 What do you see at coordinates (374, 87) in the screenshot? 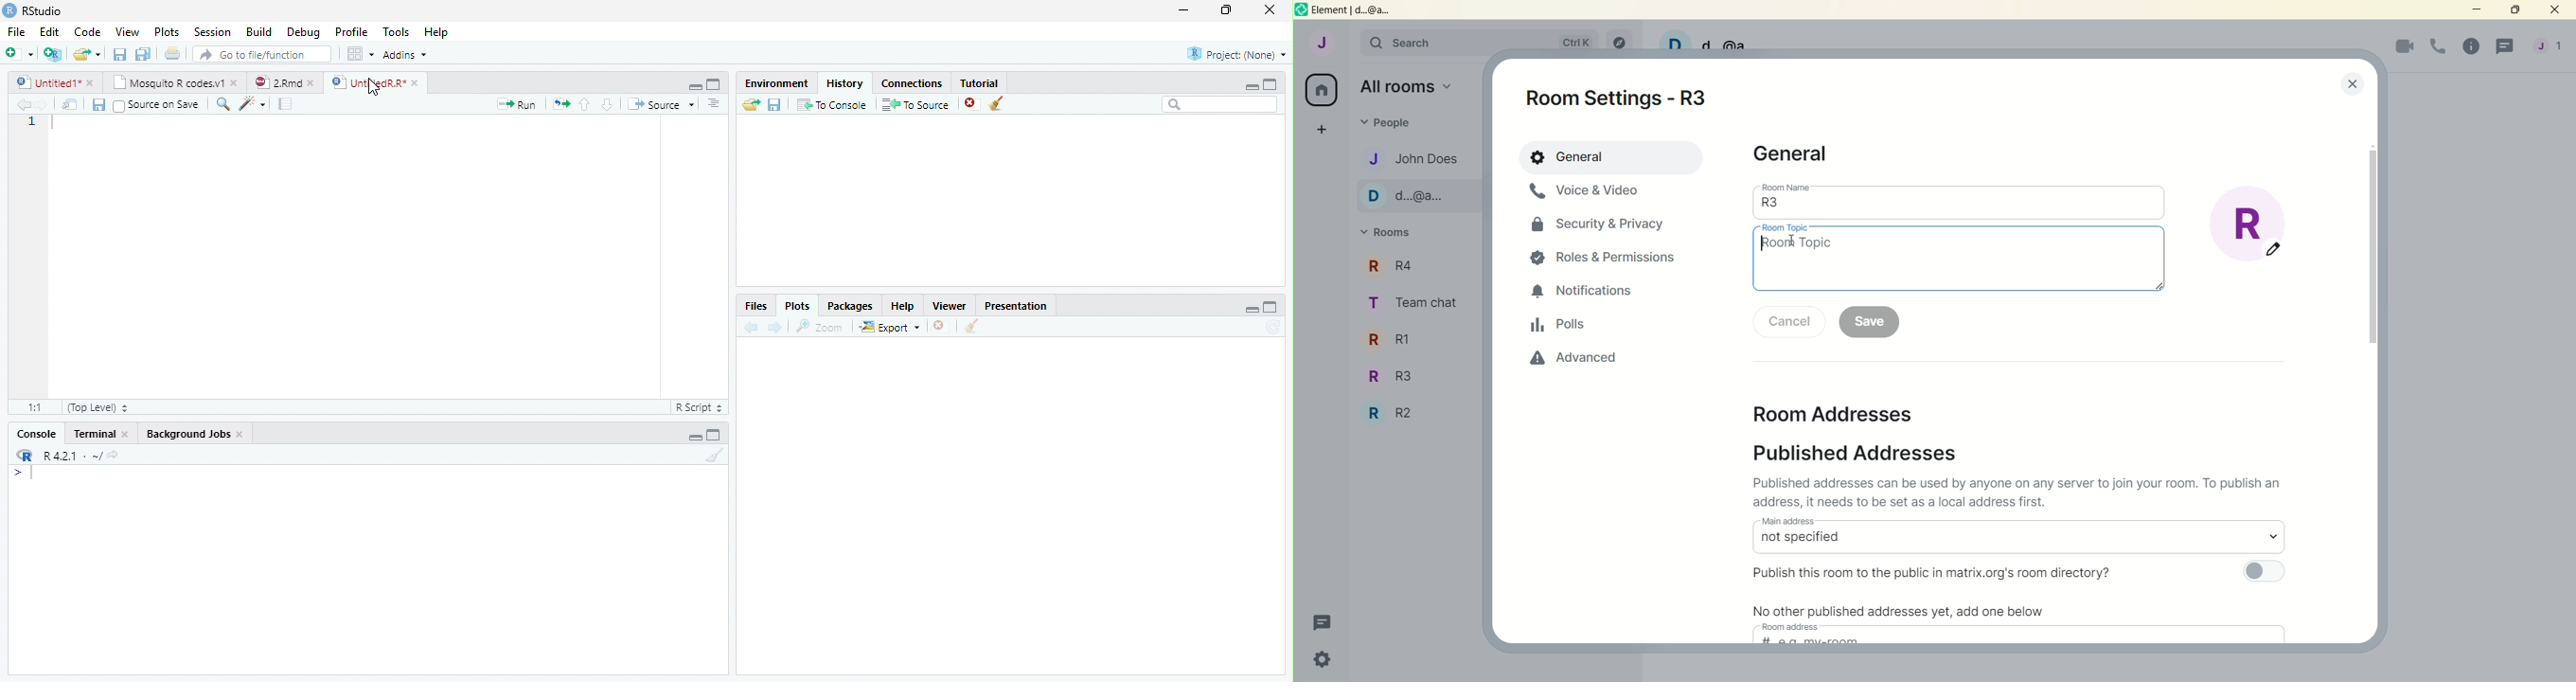
I see `cursor` at bounding box center [374, 87].